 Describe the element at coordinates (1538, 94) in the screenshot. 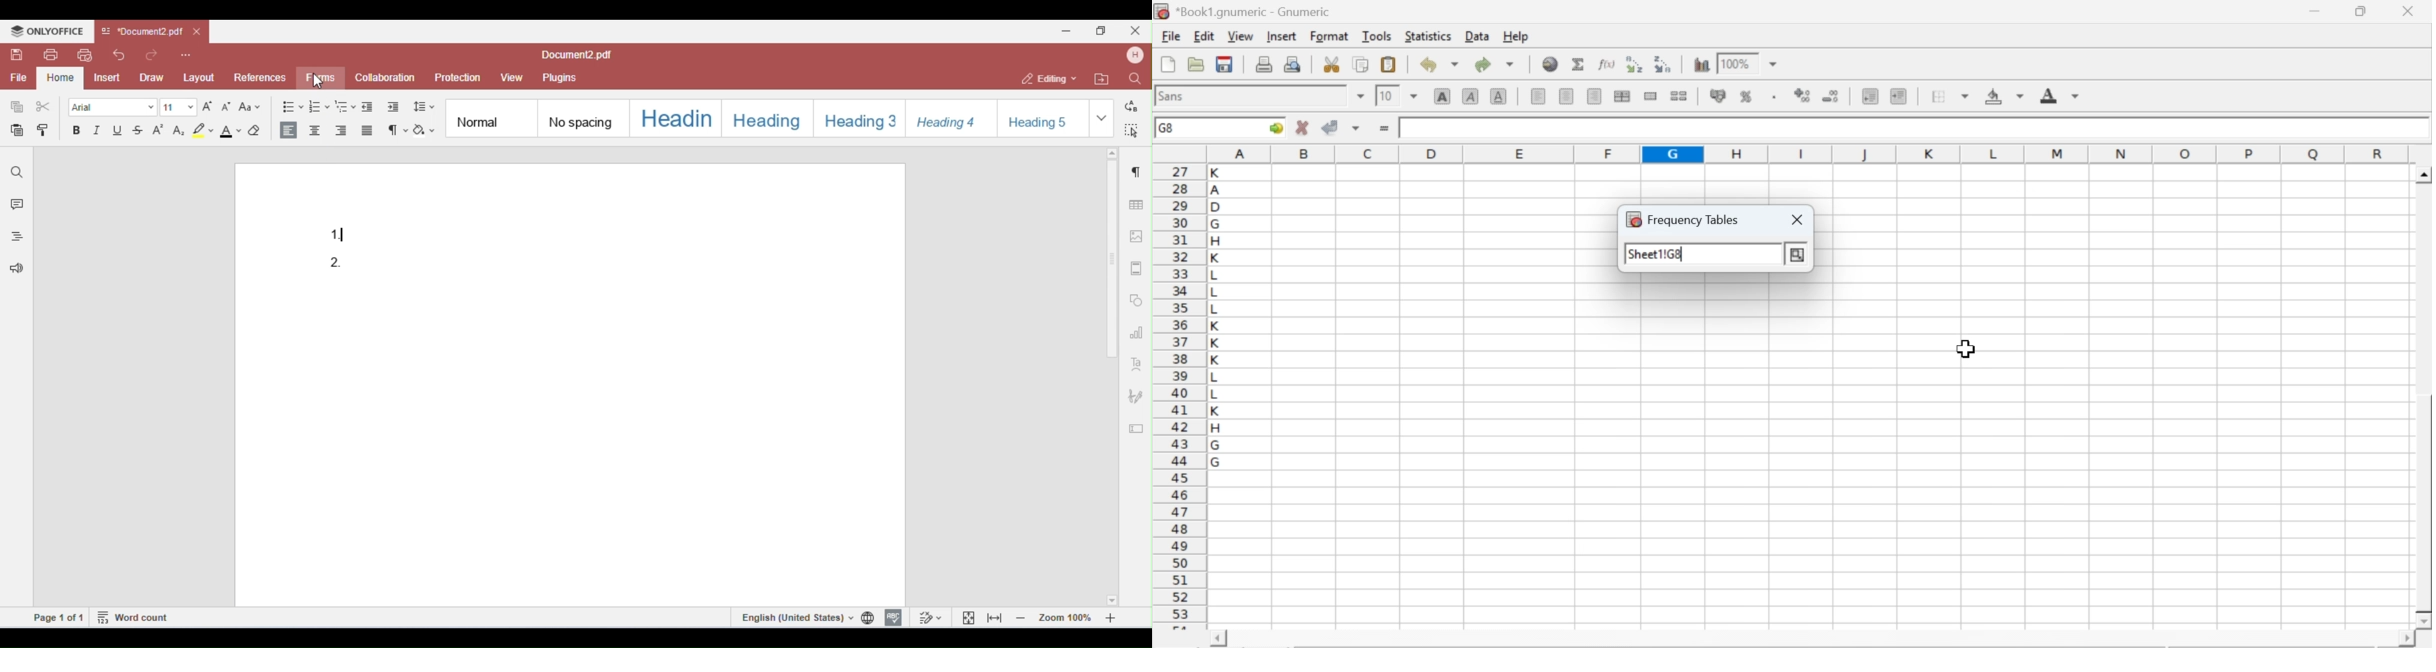

I see `align left` at that location.